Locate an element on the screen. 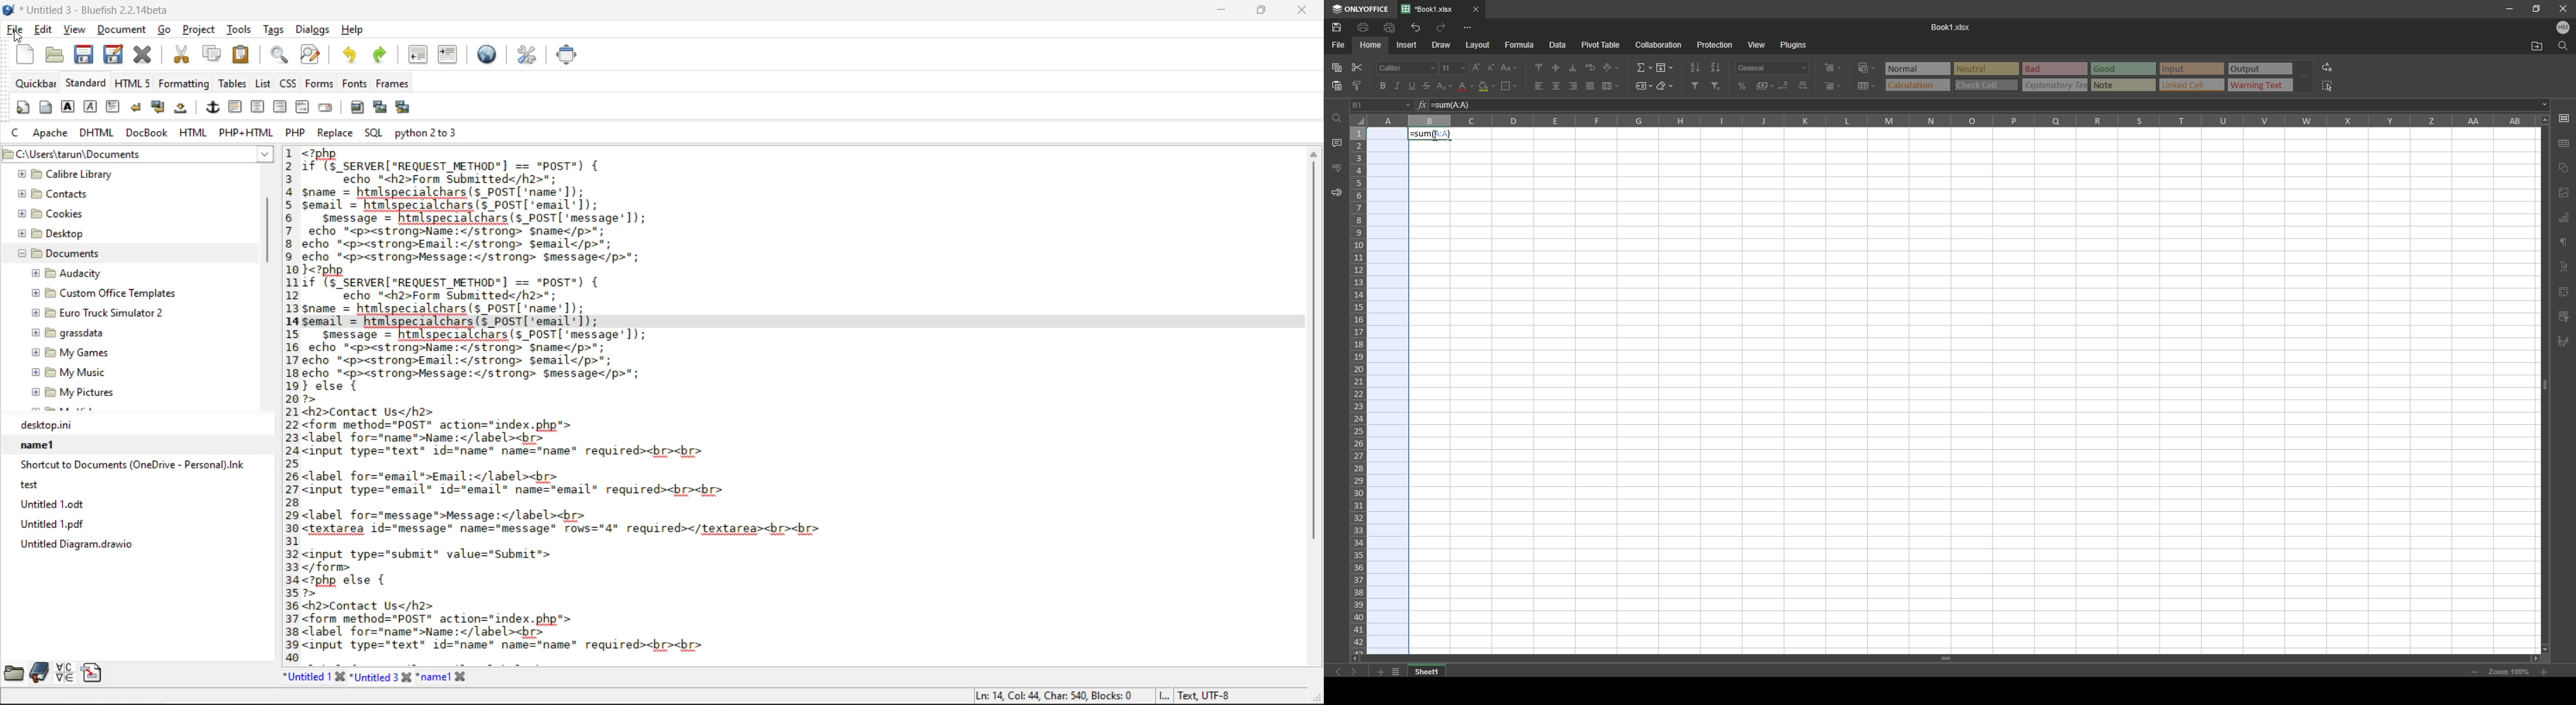  pivot table is located at coordinates (1601, 44).